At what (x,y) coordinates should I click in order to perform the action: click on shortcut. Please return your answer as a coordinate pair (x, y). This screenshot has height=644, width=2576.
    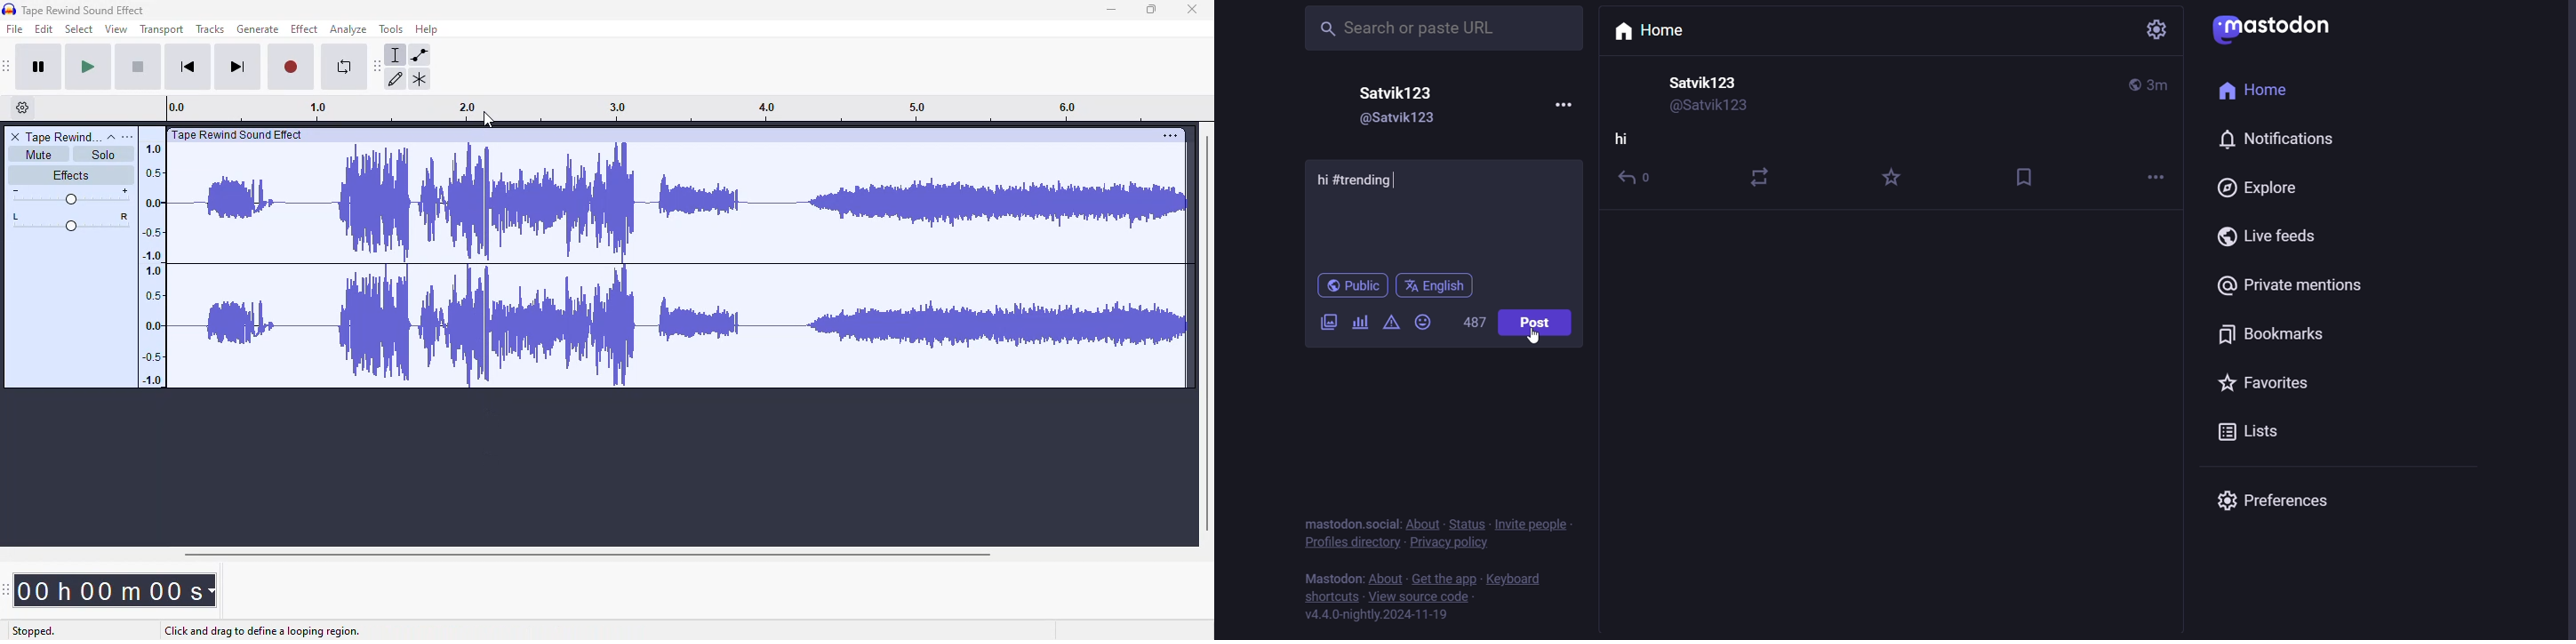
    Looking at the image, I should click on (1333, 598).